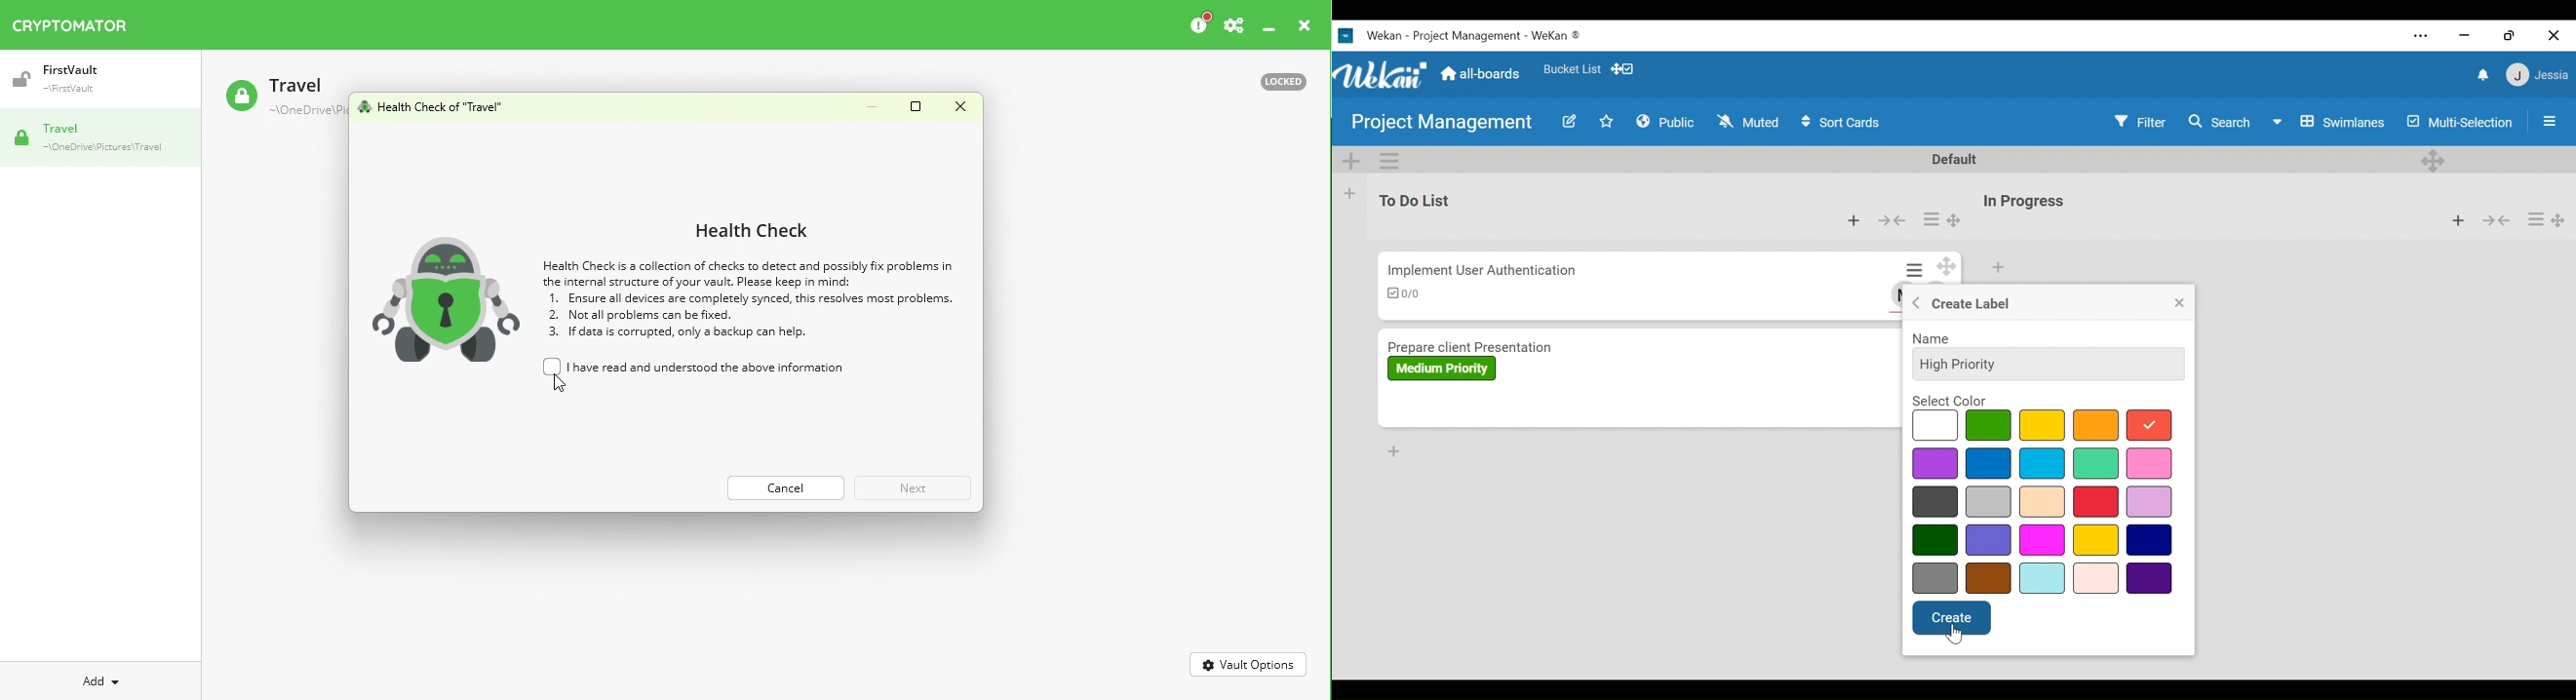 Image resolution: width=2576 pixels, height=700 pixels. Describe the element at coordinates (95, 683) in the screenshot. I see `Add Dropdown` at that location.